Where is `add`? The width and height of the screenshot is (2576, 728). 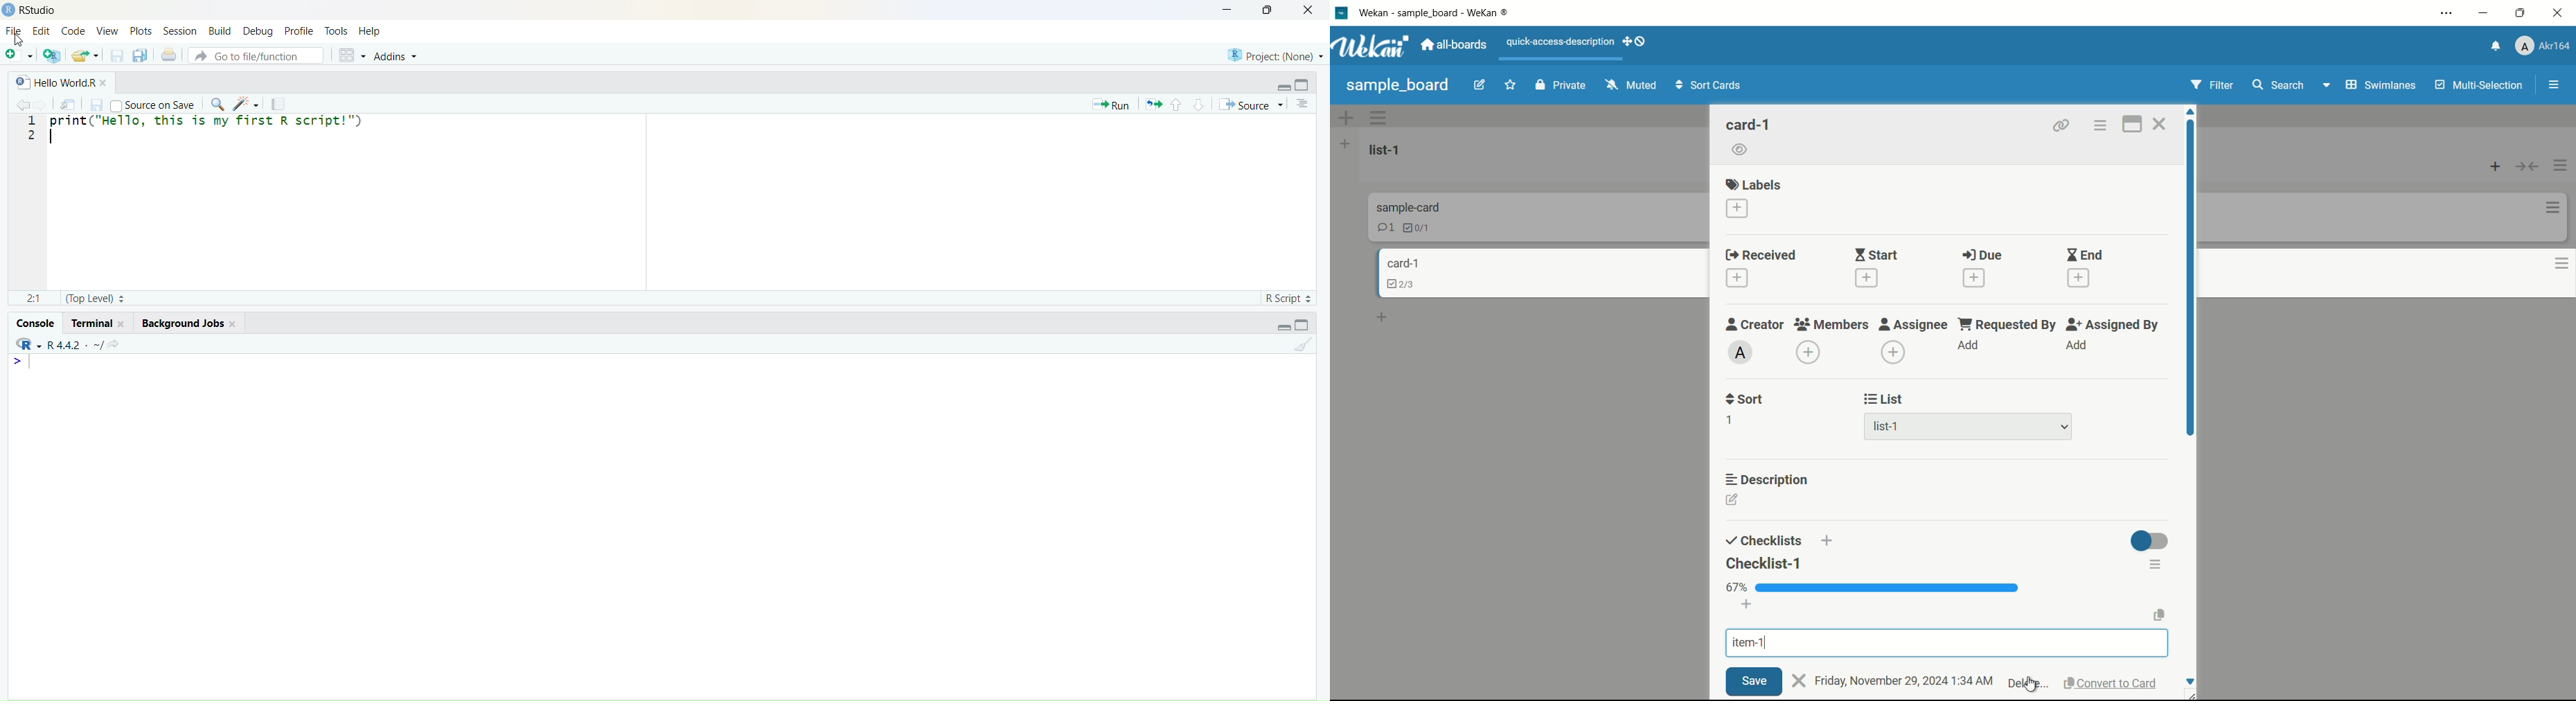
add is located at coordinates (1968, 346).